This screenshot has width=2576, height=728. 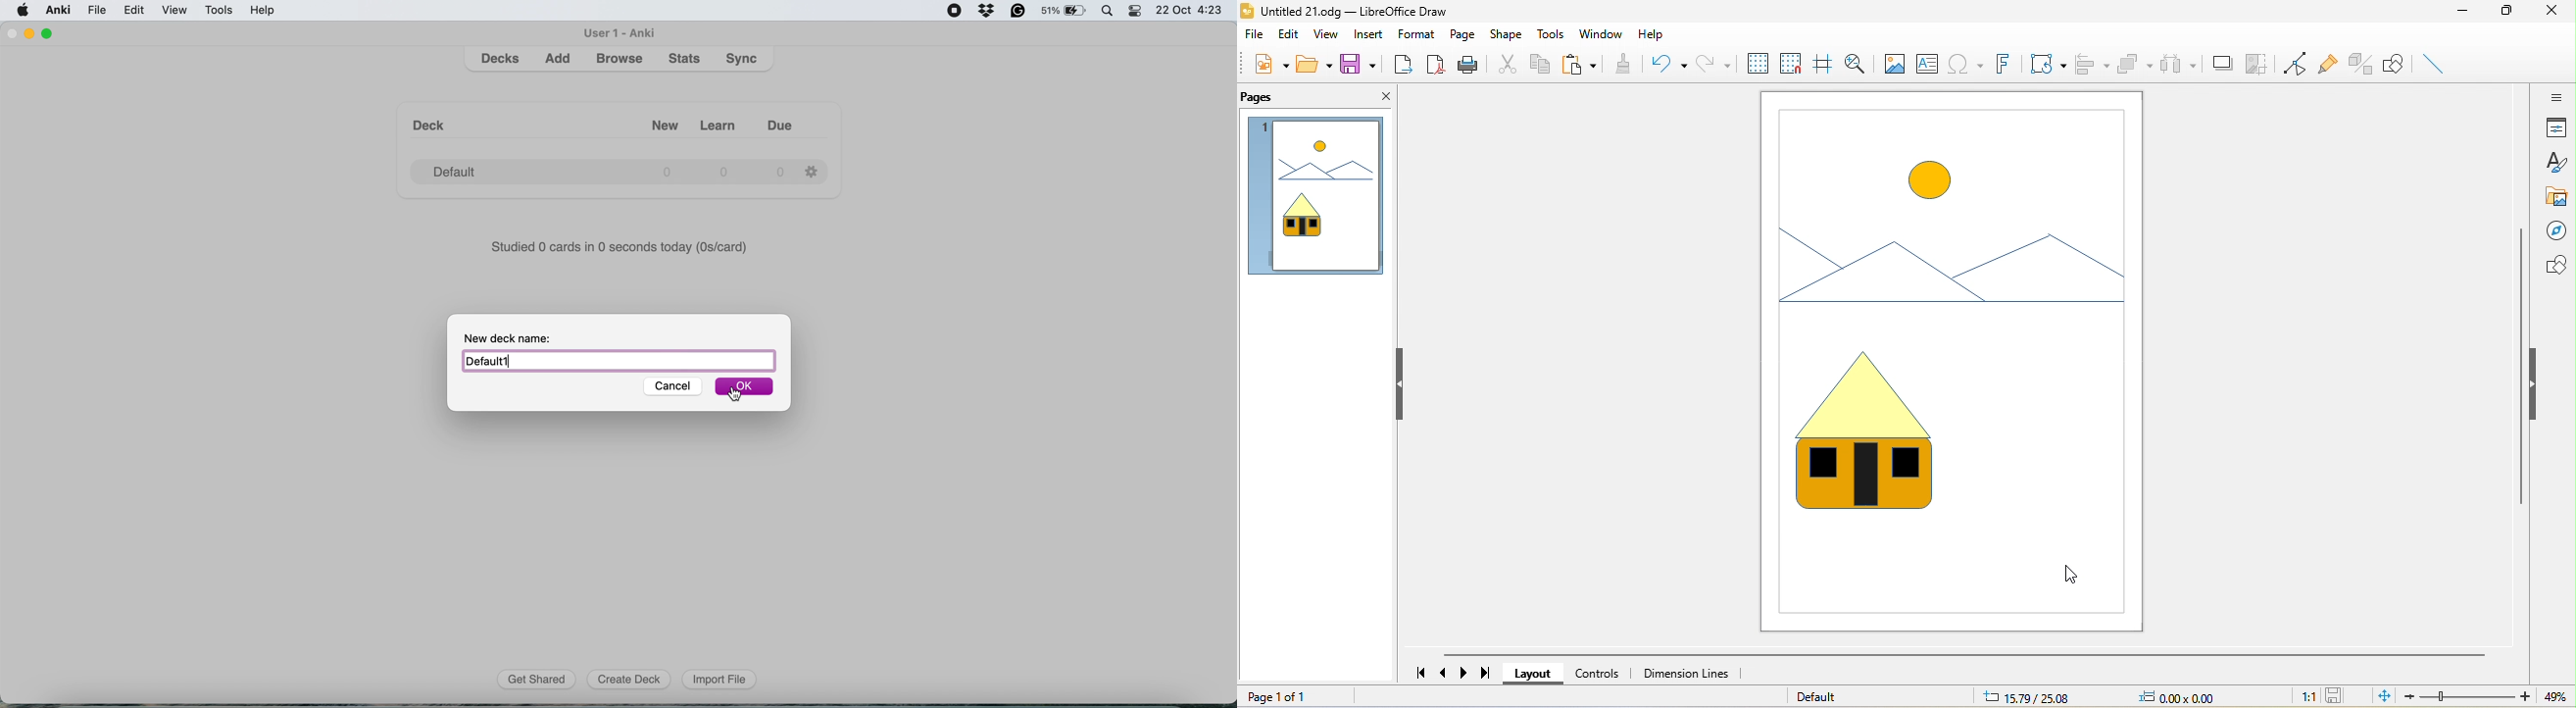 I want to click on zoom, so click(x=2491, y=696).